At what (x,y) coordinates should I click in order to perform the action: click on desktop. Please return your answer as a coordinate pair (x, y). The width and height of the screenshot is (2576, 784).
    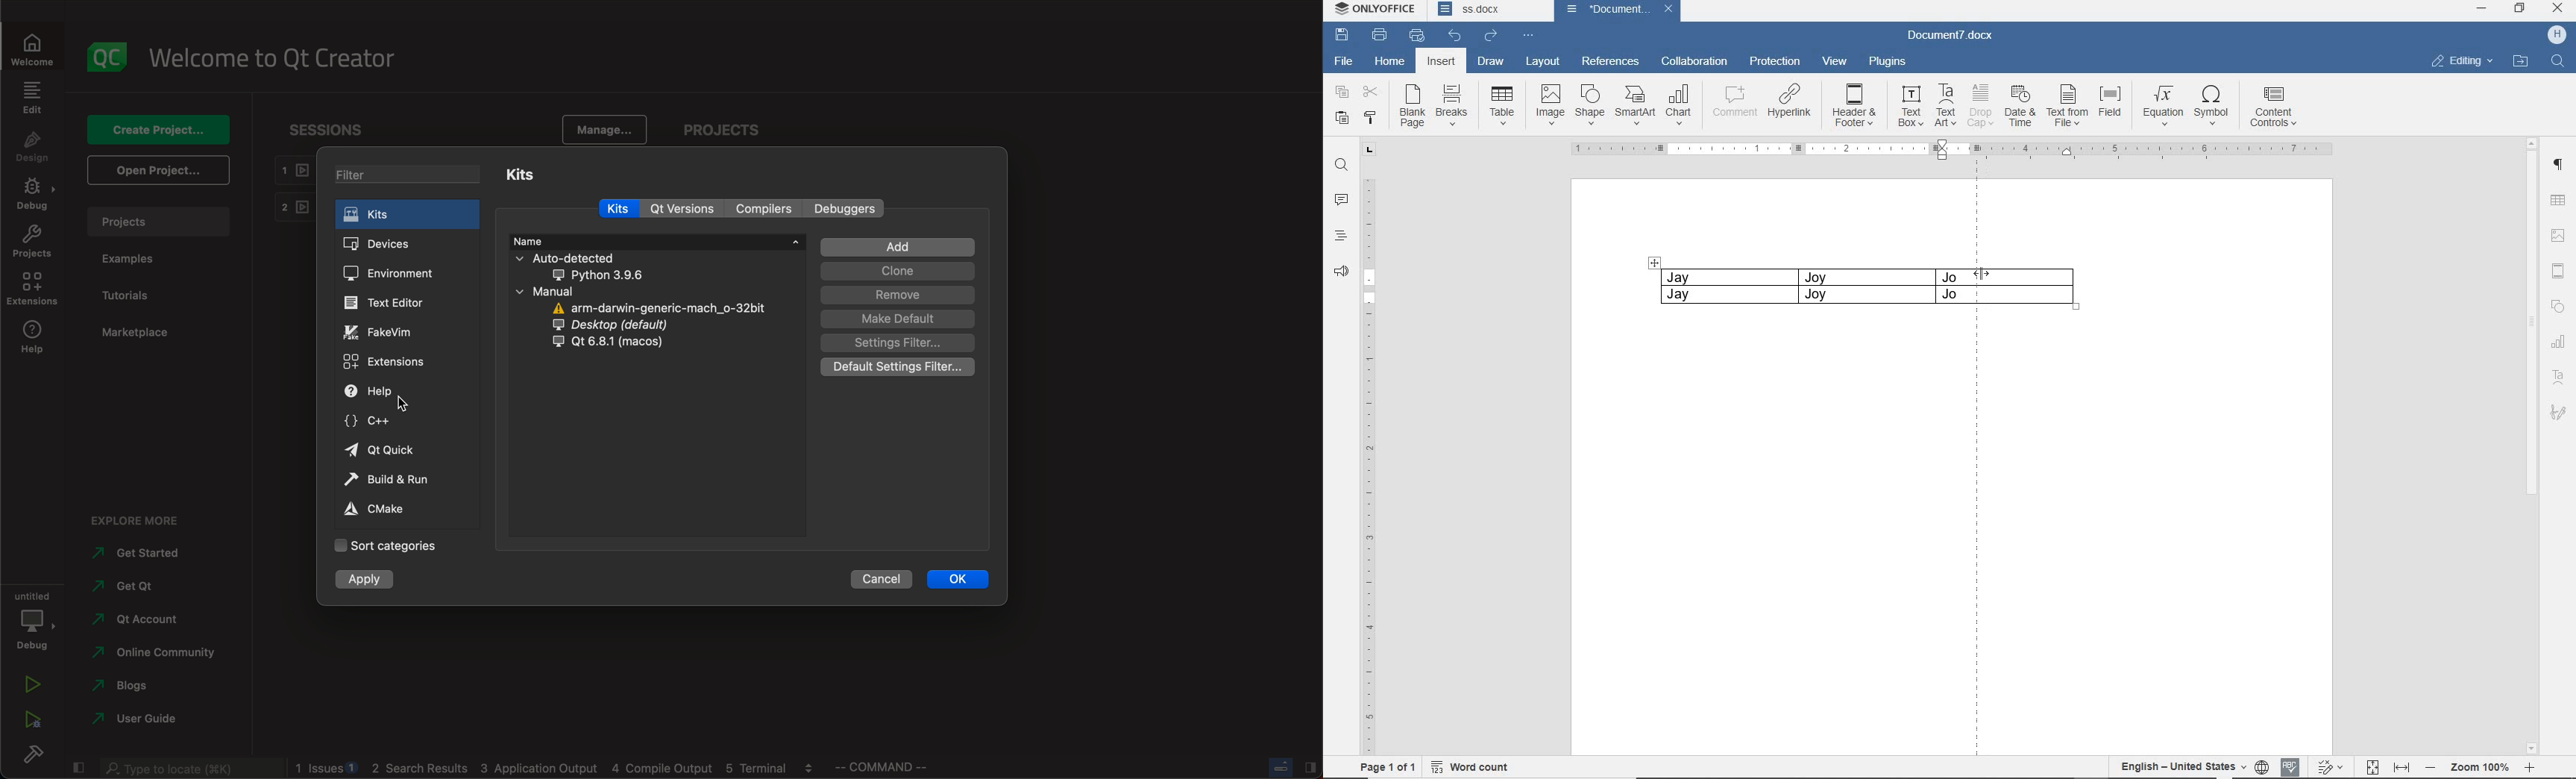
    Looking at the image, I should click on (631, 326).